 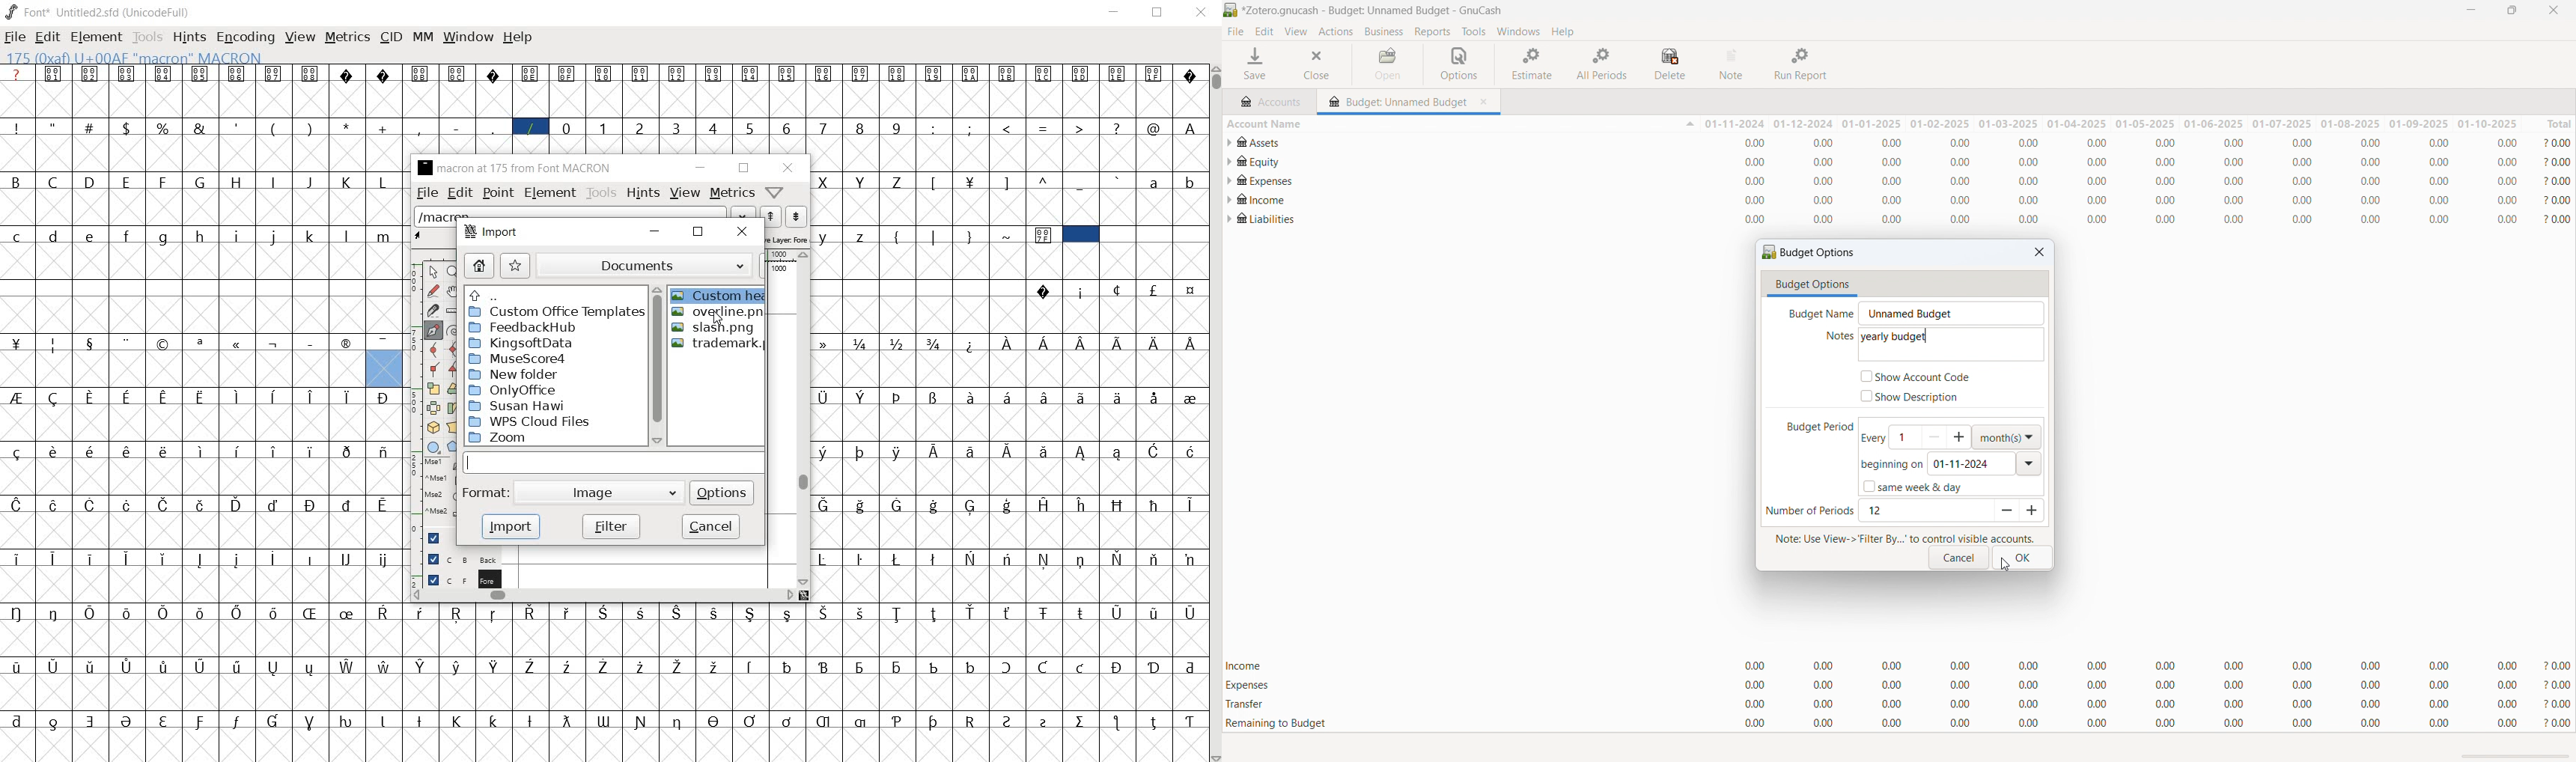 What do you see at coordinates (275, 396) in the screenshot?
I see `Symbol` at bounding box center [275, 396].